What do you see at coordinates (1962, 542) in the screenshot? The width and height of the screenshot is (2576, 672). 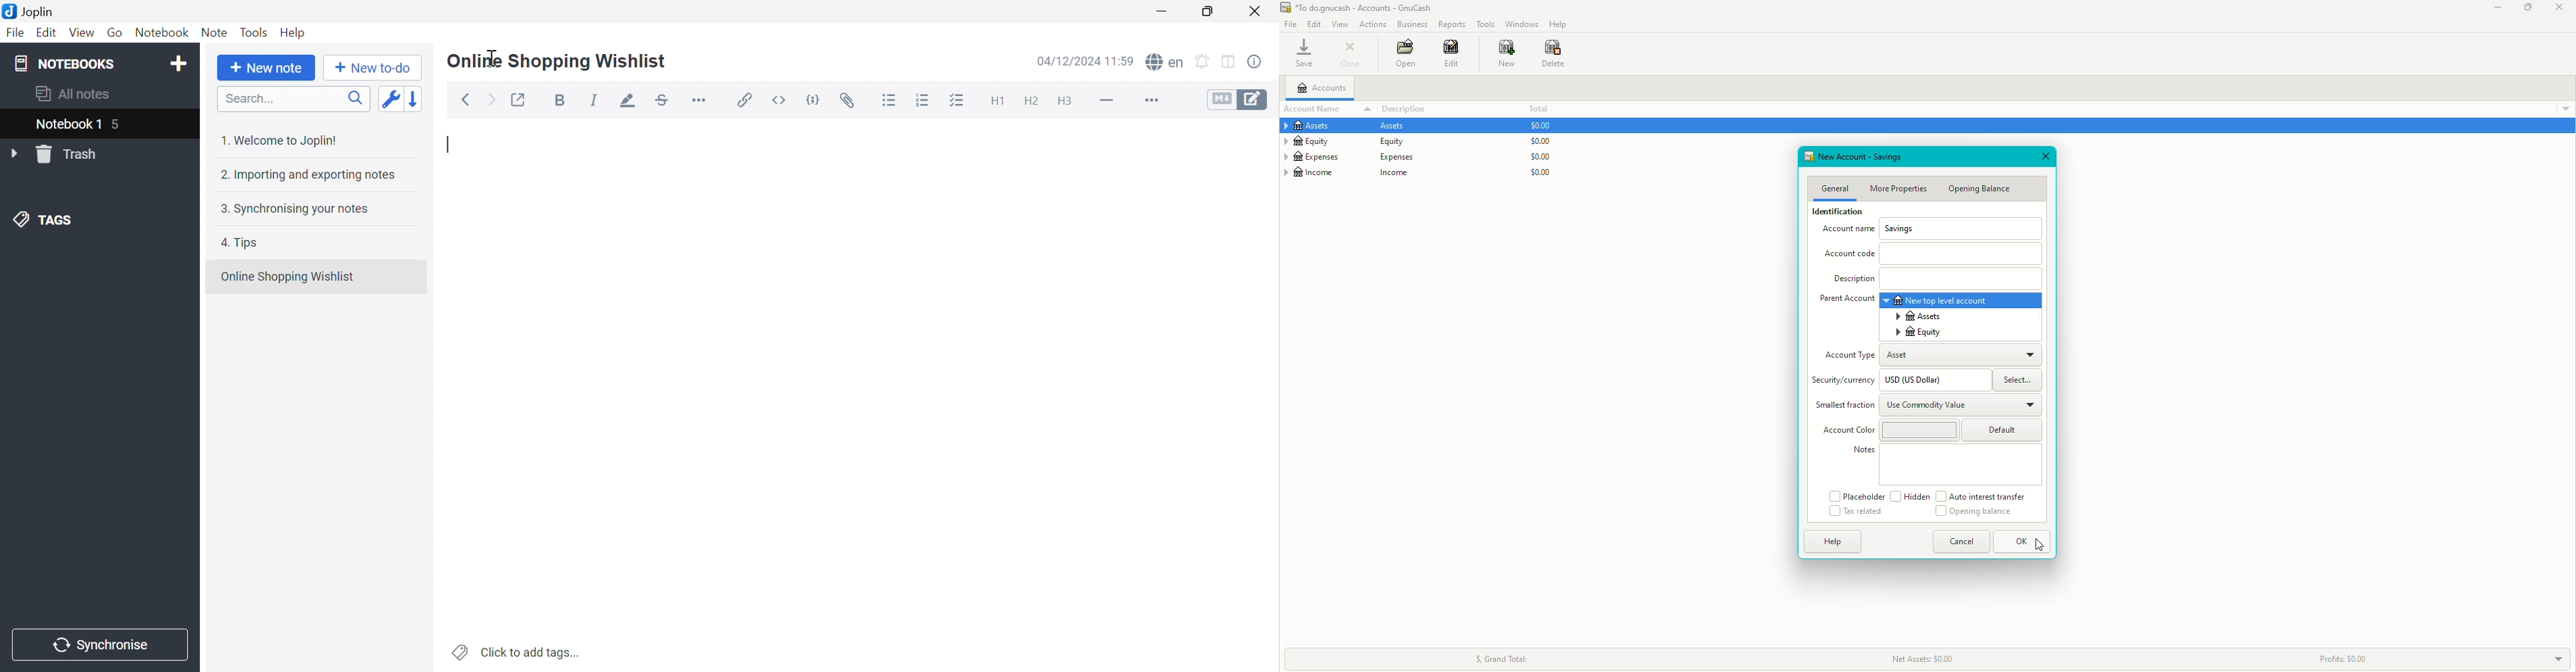 I see `Cancel` at bounding box center [1962, 542].